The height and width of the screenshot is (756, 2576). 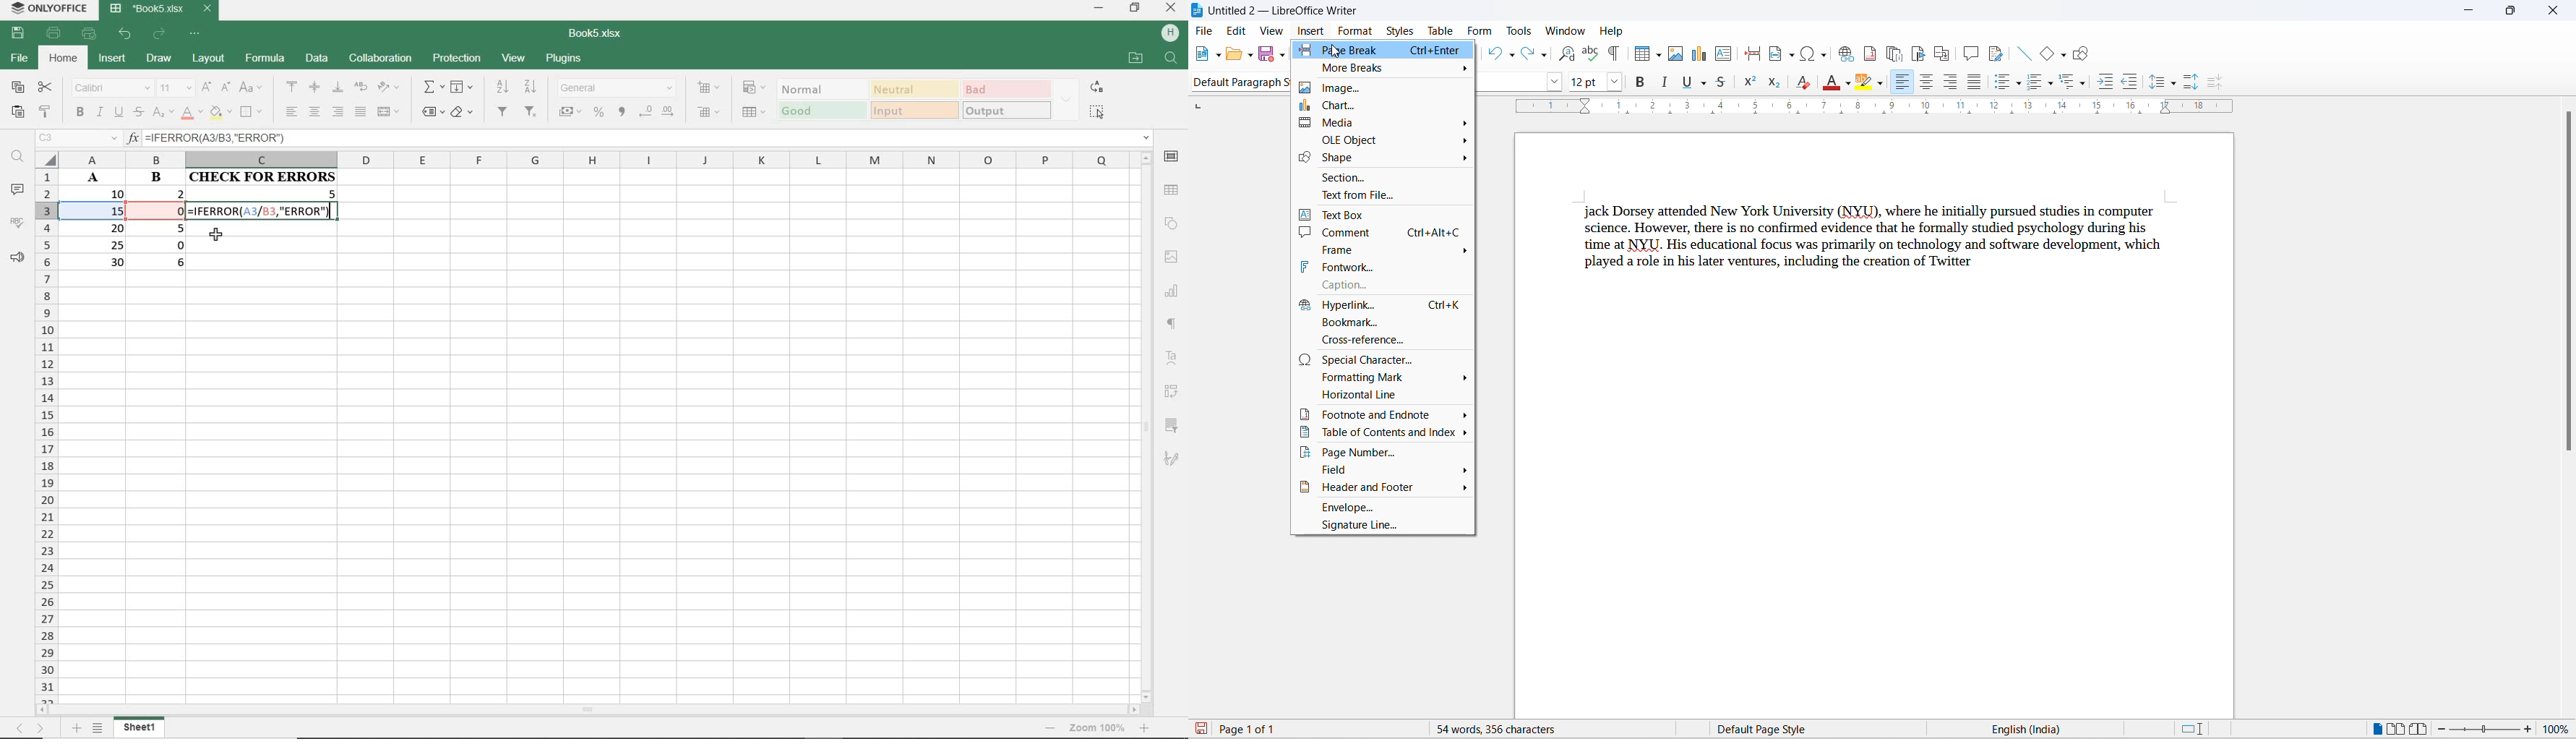 What do you see at coordinates (137, 113) in the screenshot?
I see `STRIKETHROUGH` at bounding box center [137, 113].